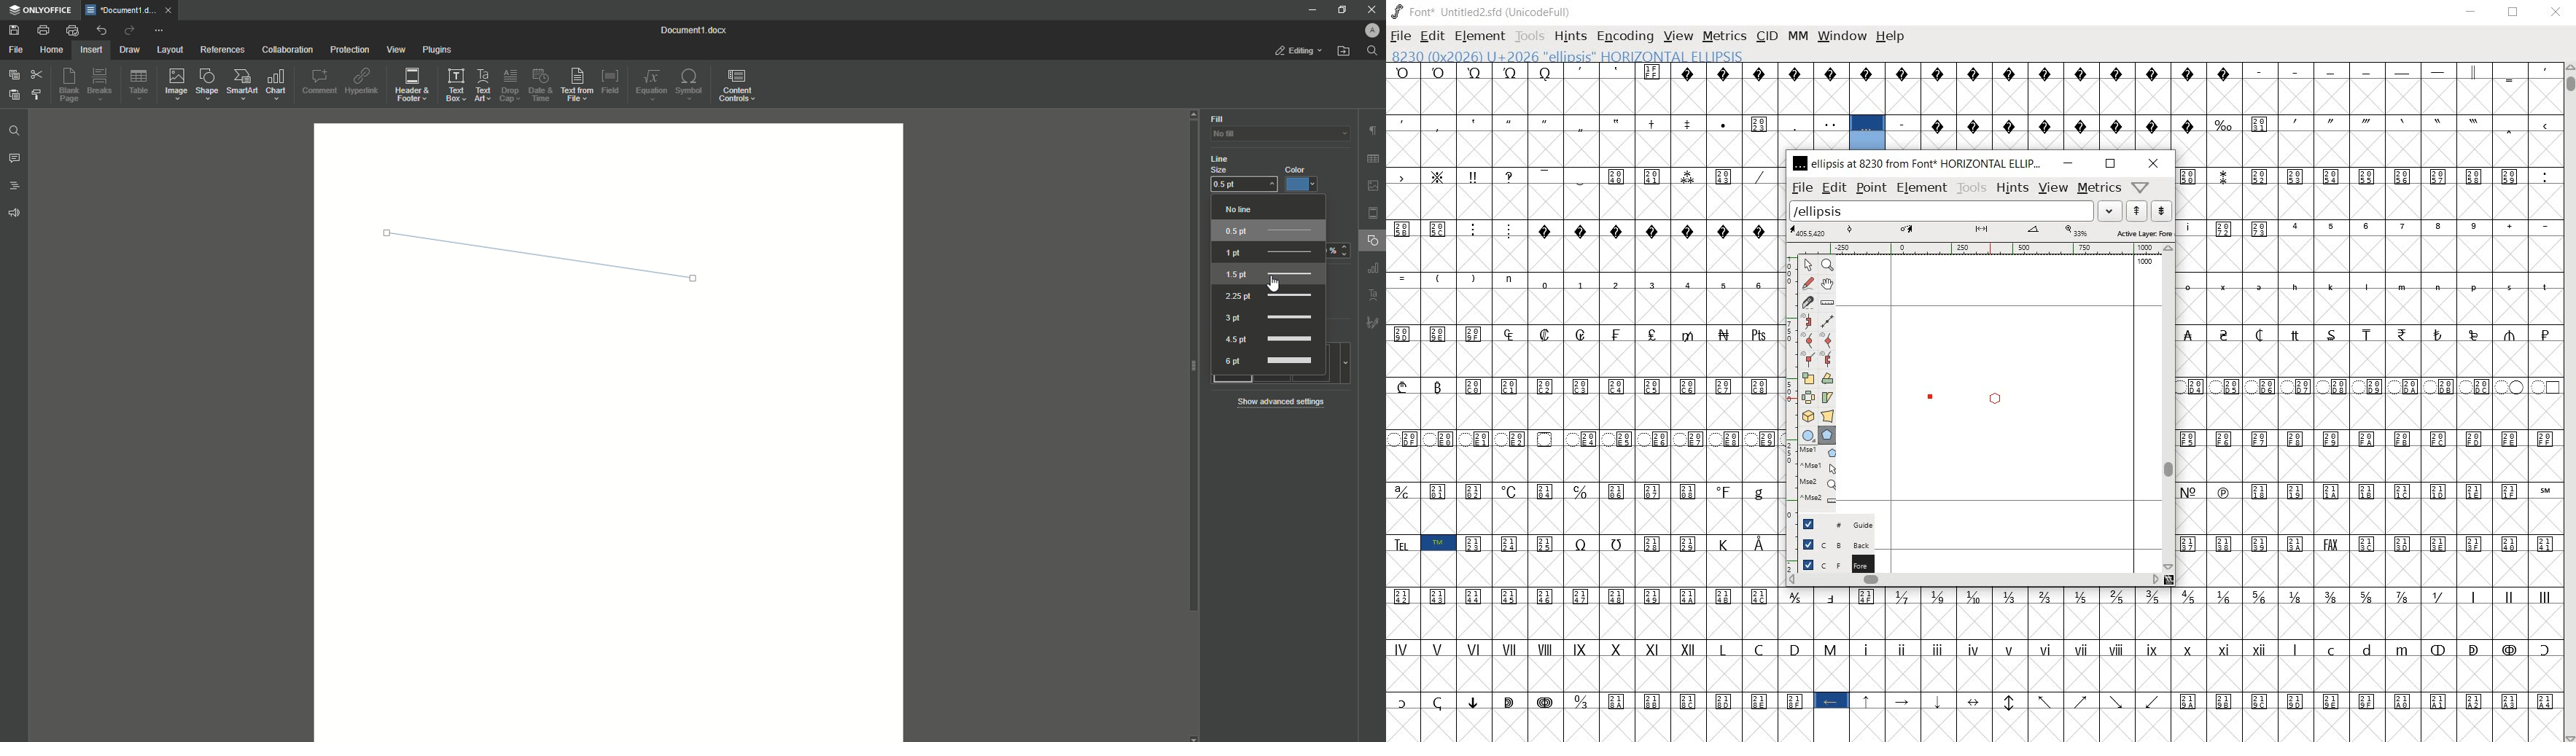  What do you see at coordinates (1677, 37) in the screenshot?
I see `VIEW` at bounding box center [1677, 37].